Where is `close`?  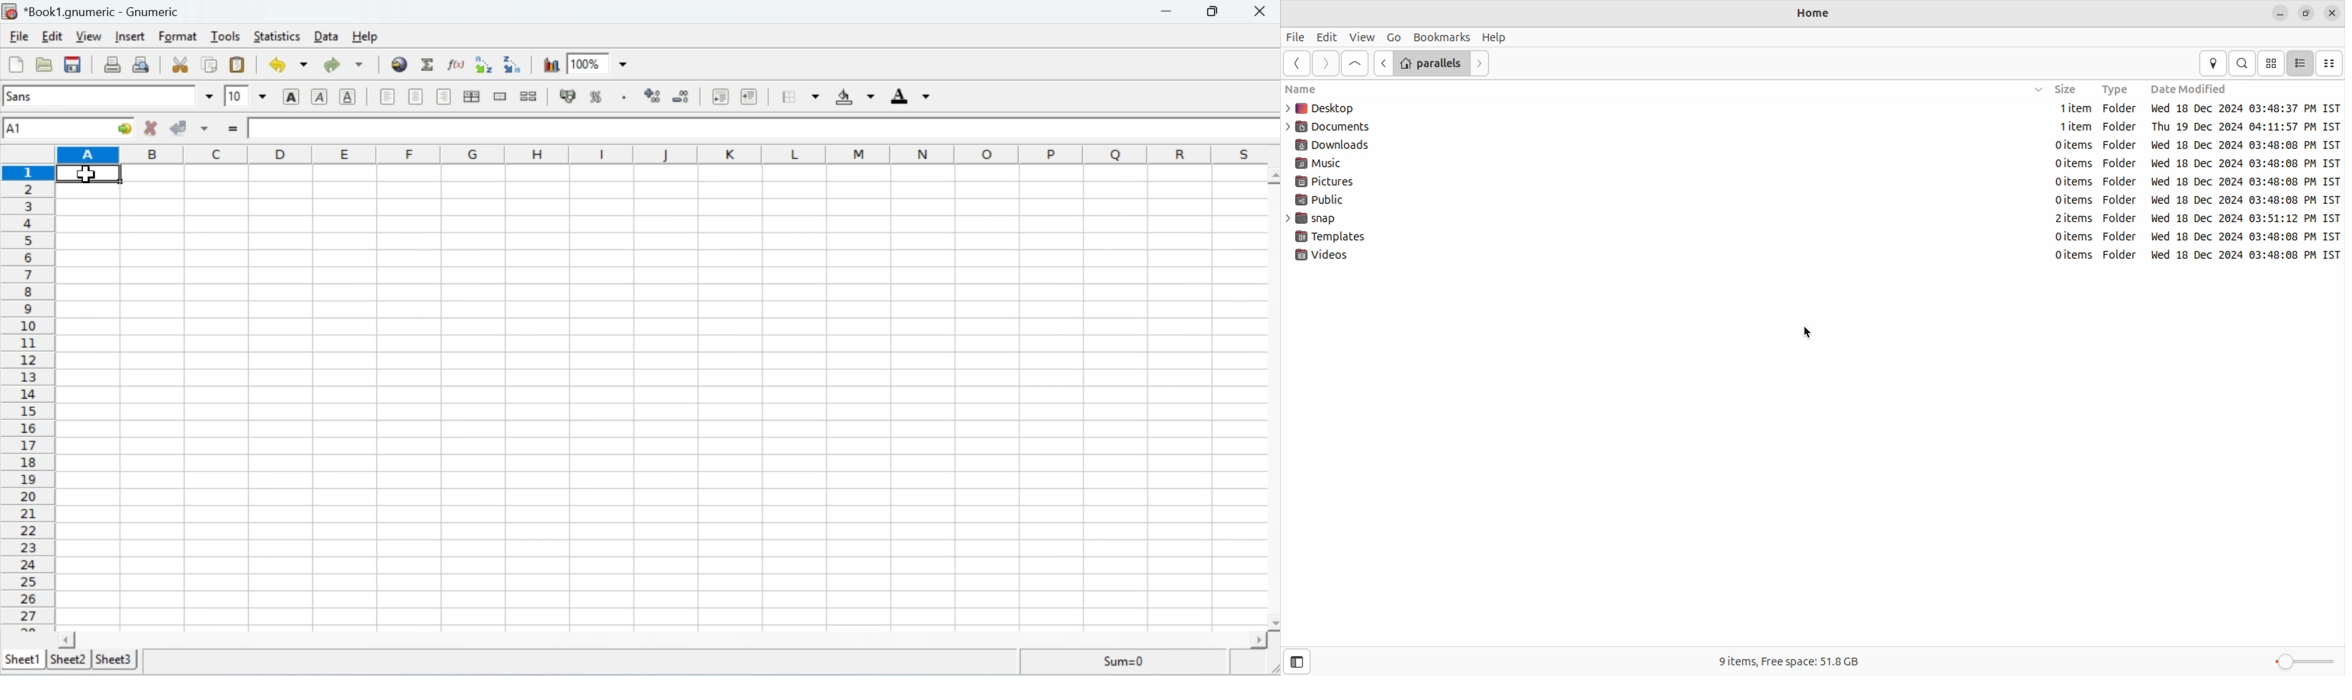 close is located at coordinates (2334, 14).